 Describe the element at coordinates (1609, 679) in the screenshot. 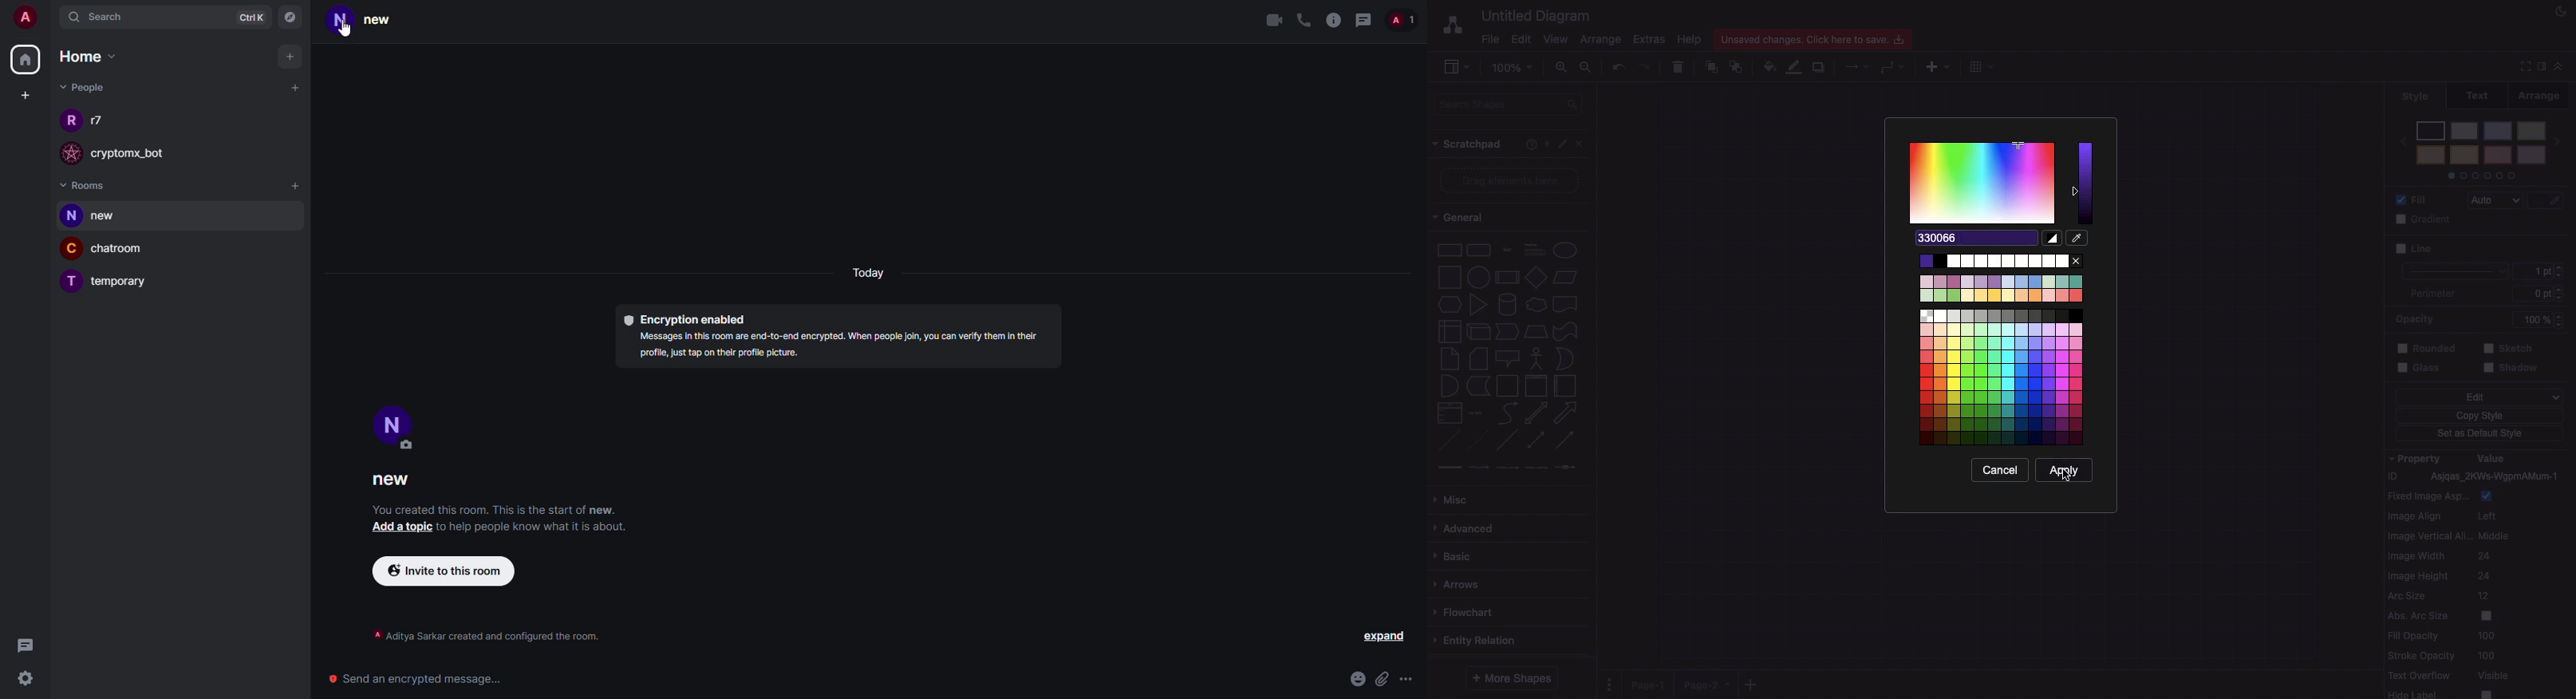

I see `Options` at that location.